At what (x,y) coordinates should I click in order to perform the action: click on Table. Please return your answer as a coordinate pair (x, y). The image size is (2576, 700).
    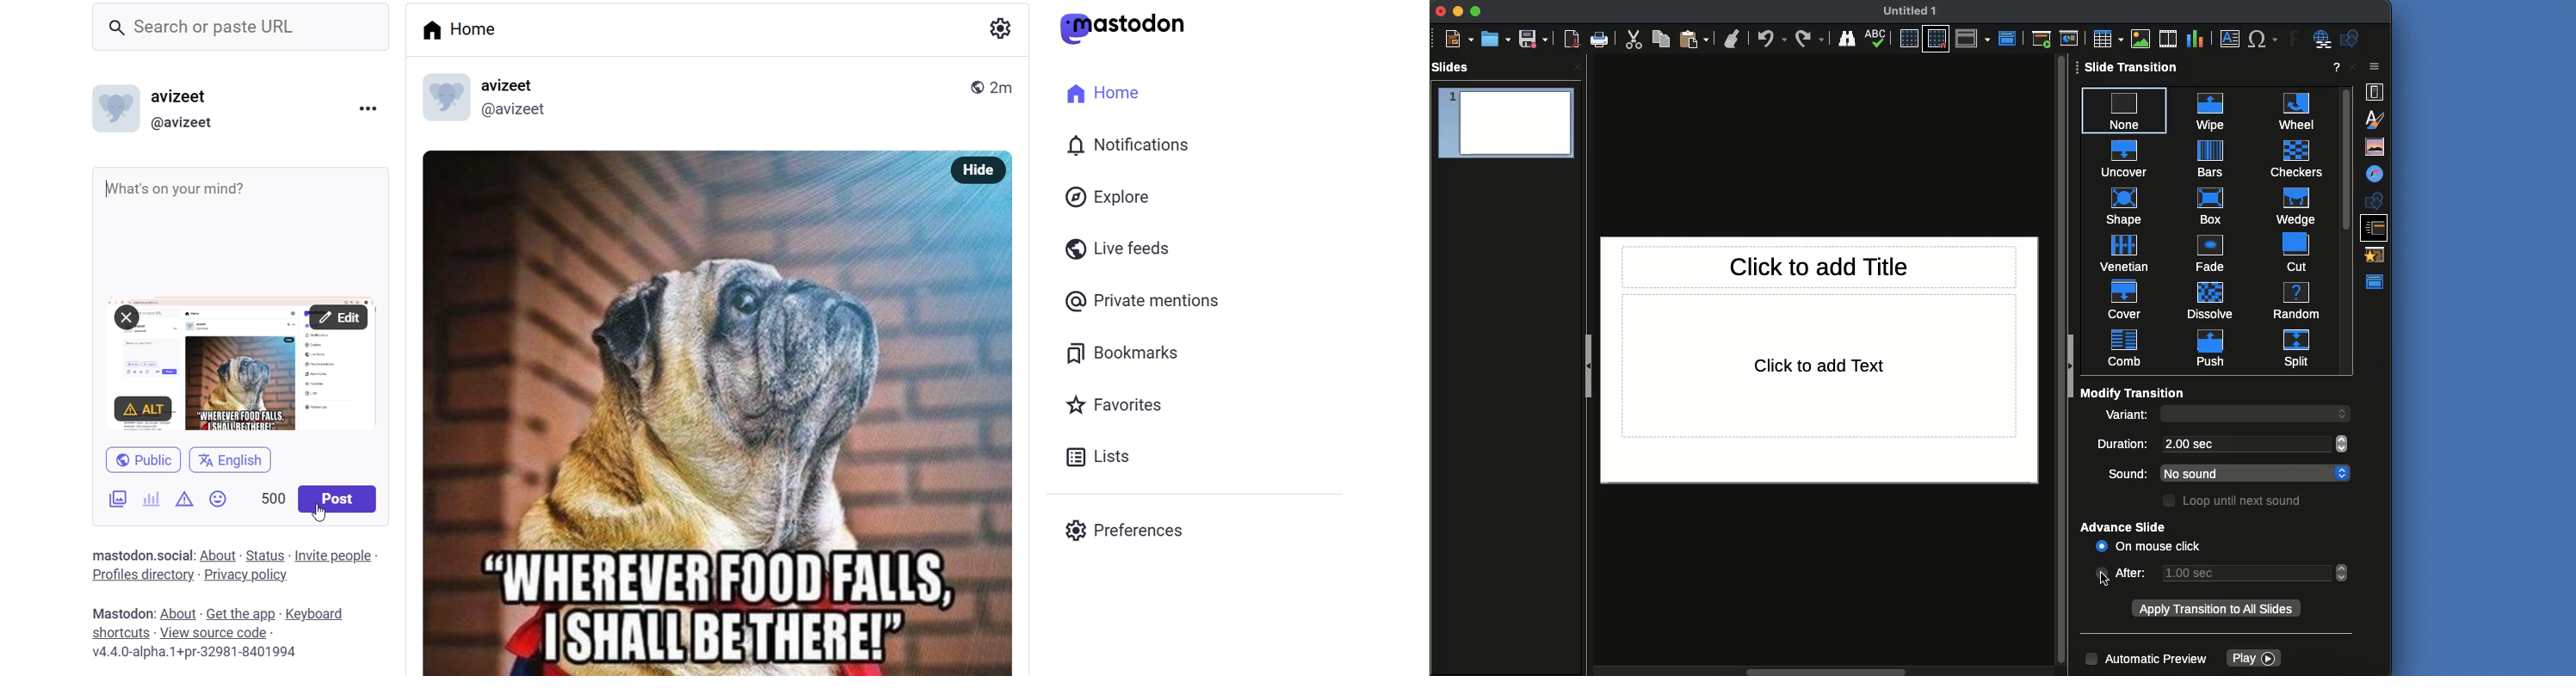
    Looking at the image, I should click on (2107, 38).